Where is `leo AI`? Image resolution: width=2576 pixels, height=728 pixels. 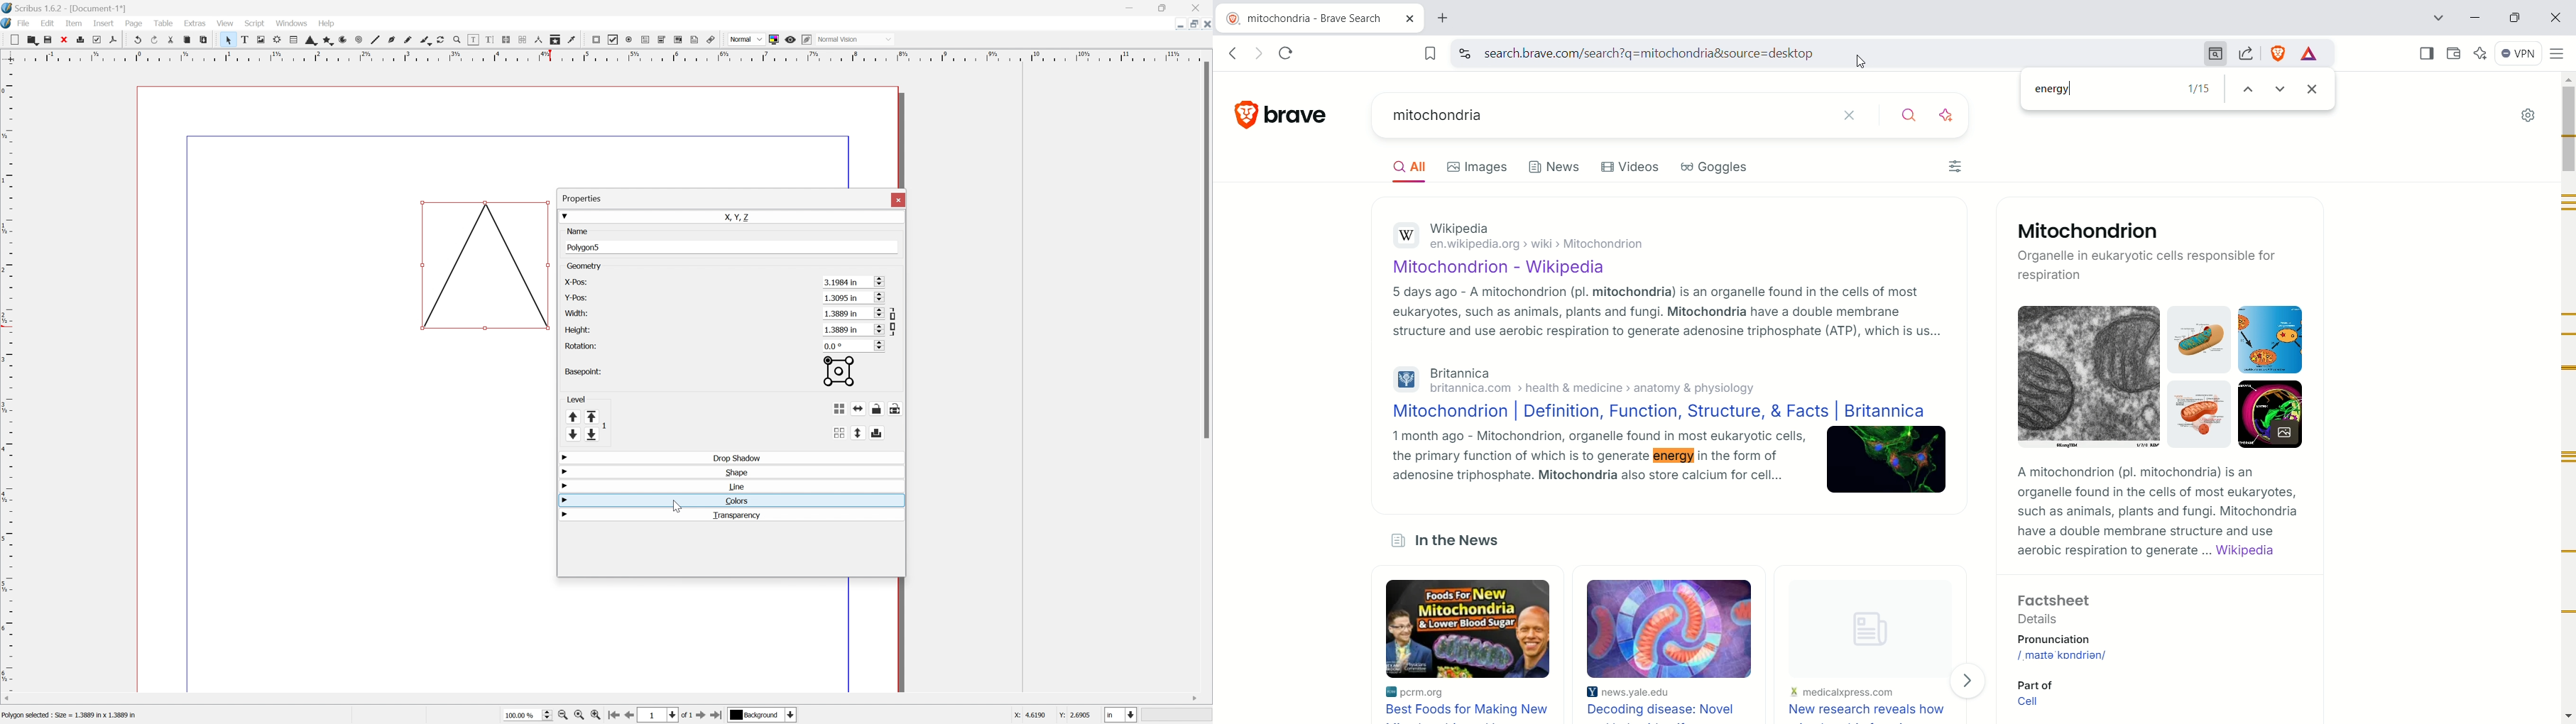 leo AI is located at coordinates (2481, 55).